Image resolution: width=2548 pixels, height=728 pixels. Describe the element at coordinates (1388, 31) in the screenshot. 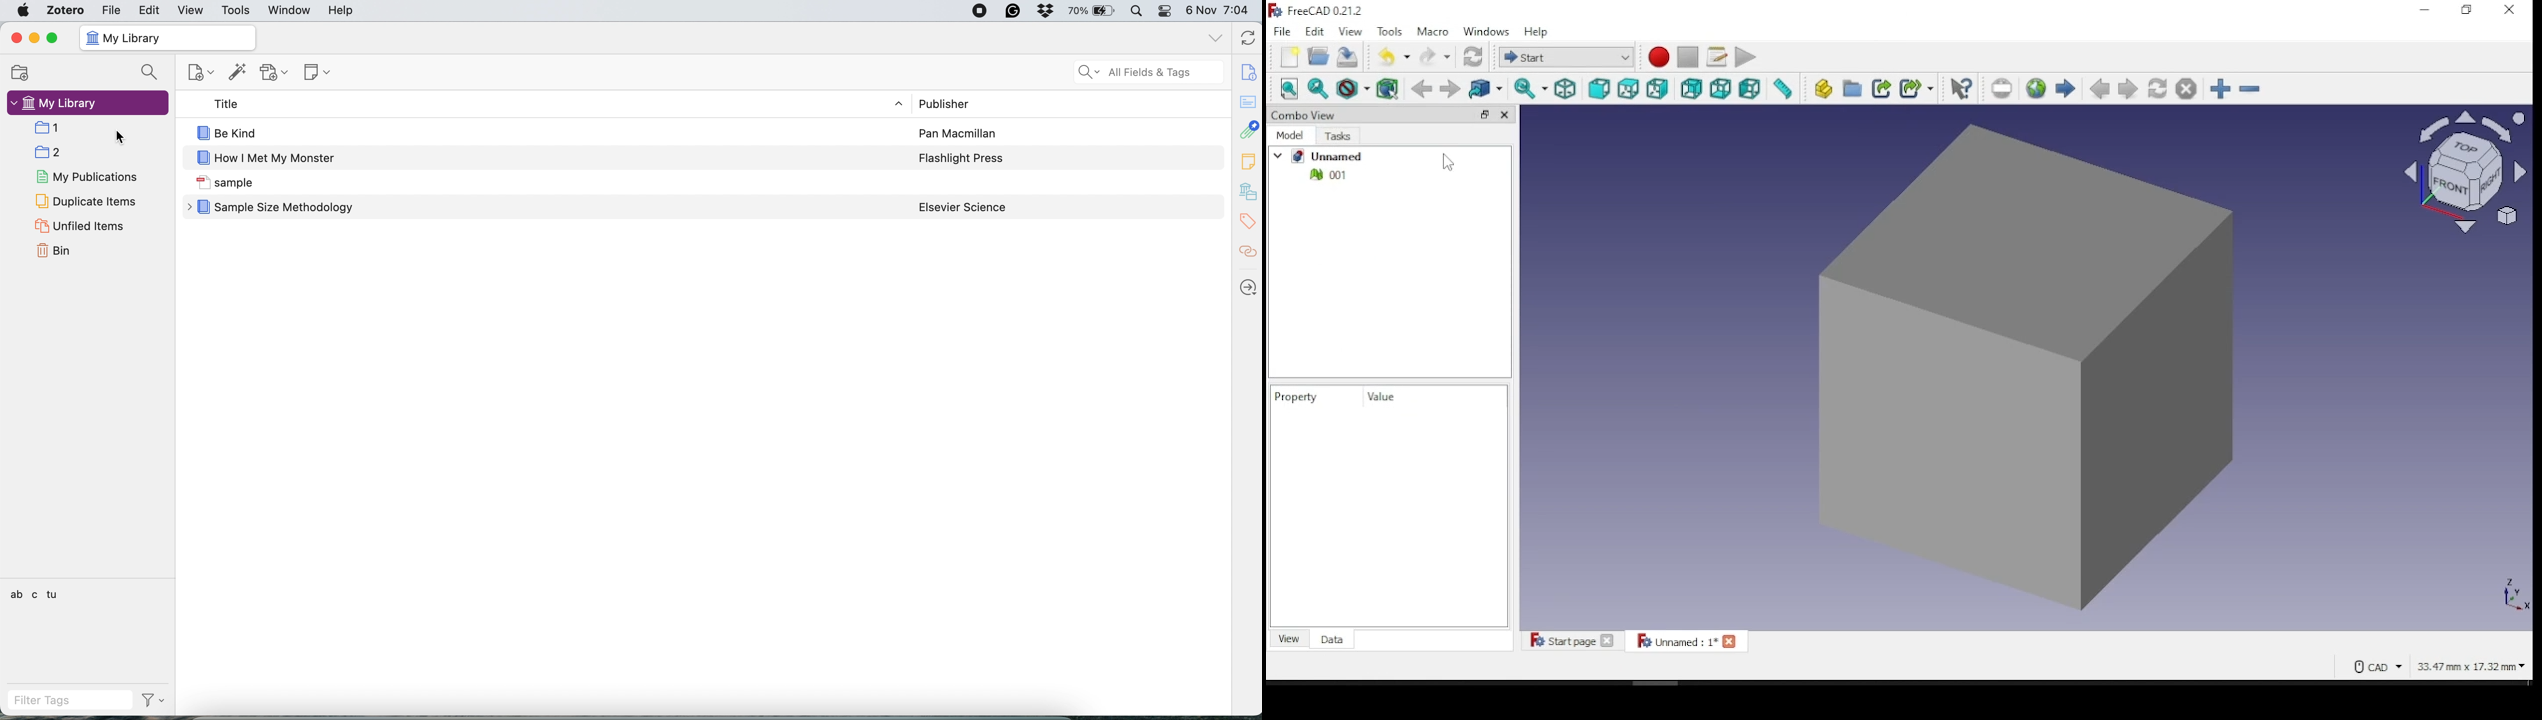

I see `tools` at that location.